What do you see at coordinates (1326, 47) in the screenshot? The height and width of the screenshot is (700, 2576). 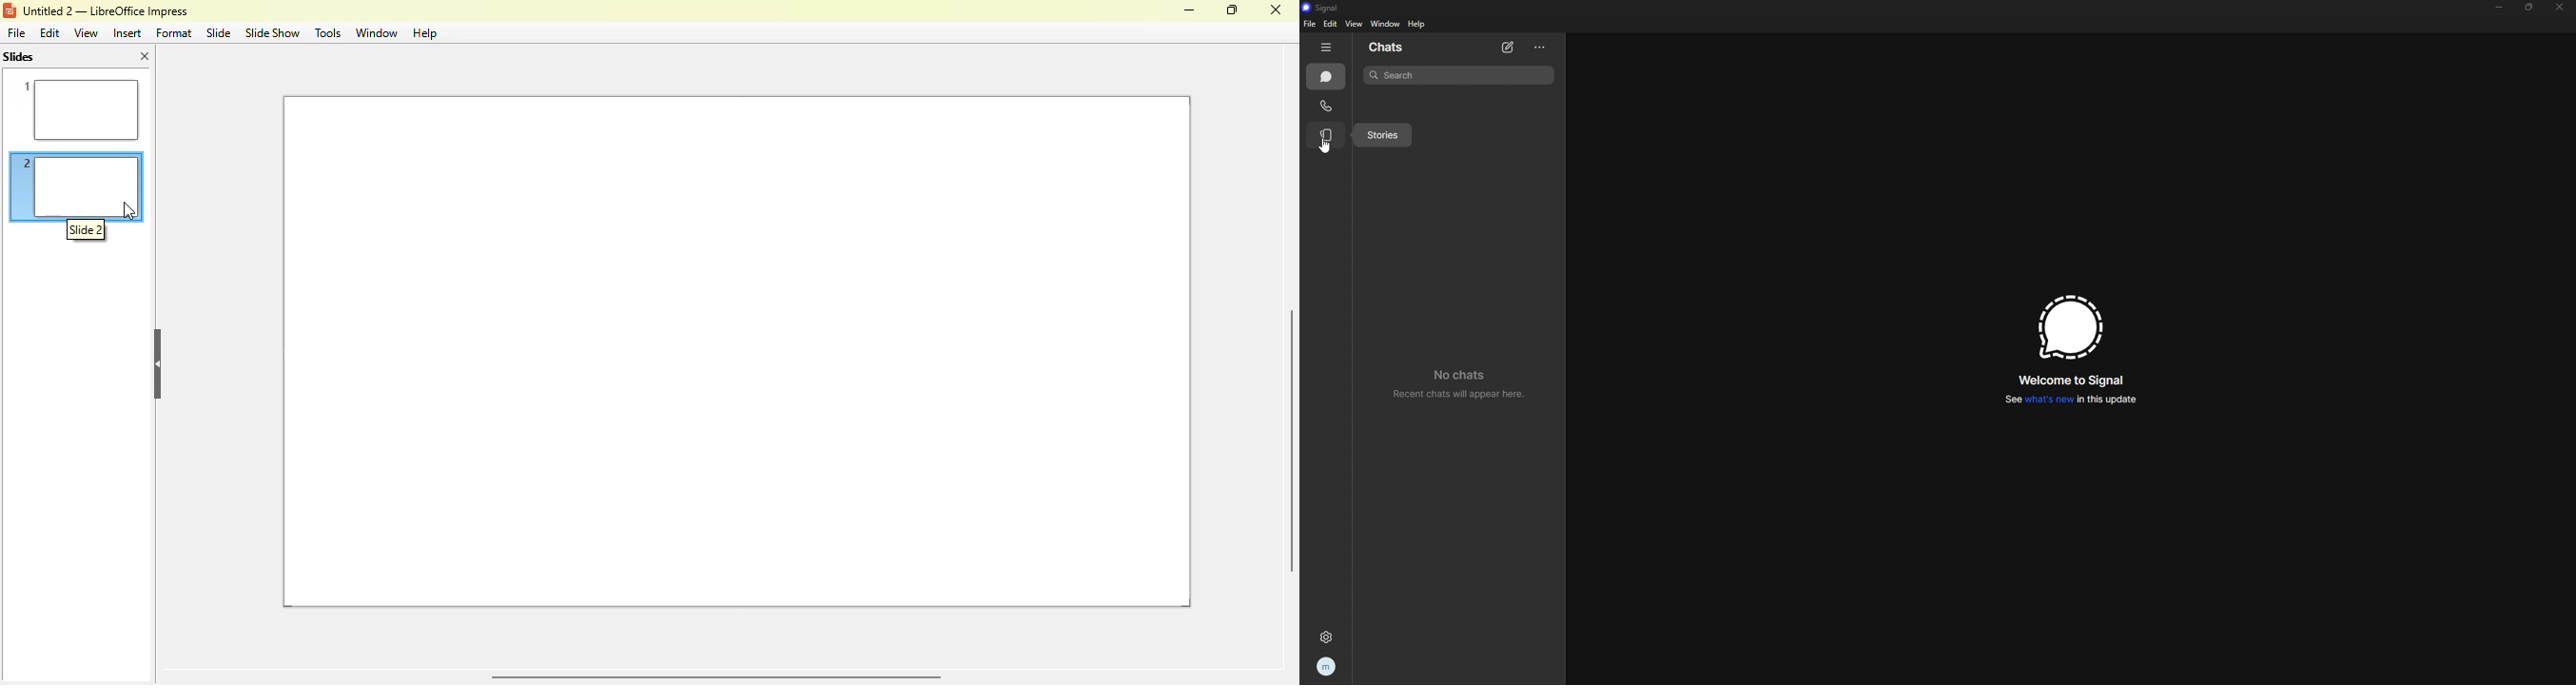 I see `hide tab` at bounding box center [1326, 47].